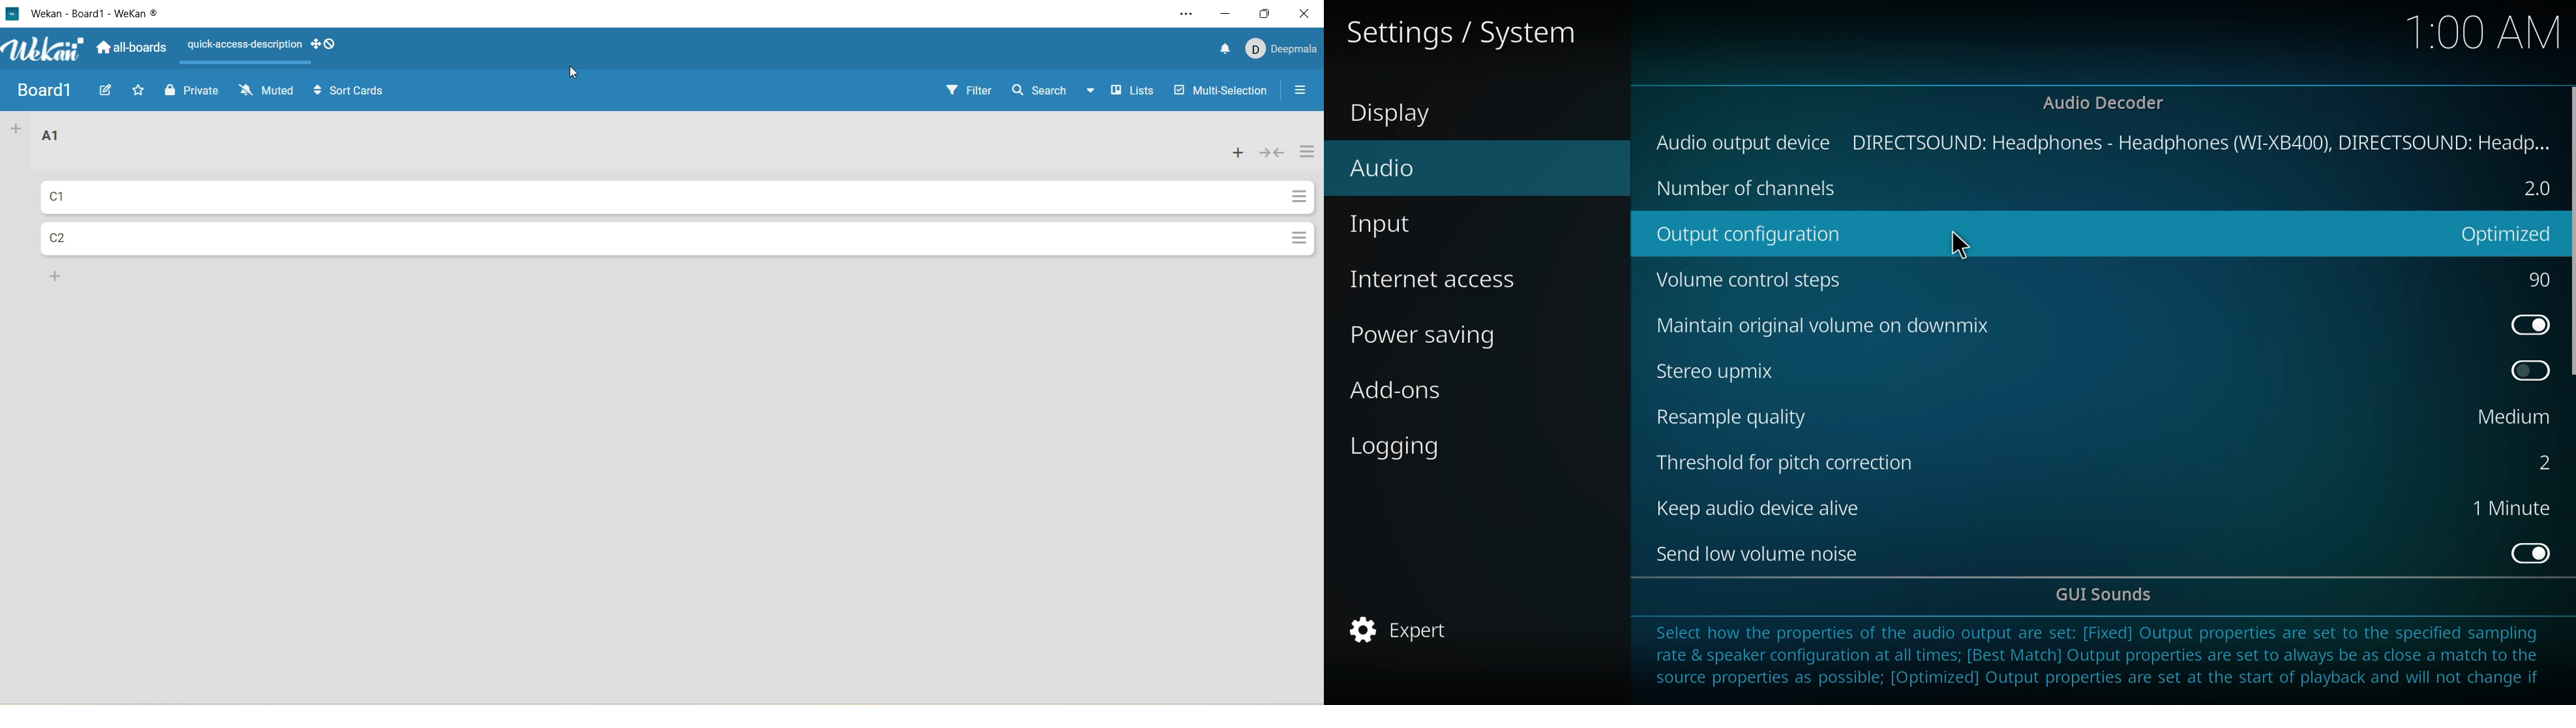 Image resolution: width=2576 pixels, height=728 pixels. What do you see at coordinates (1747, 190) in the screenshot?
I see `no of chanel` at bounding box center [1747, 190].